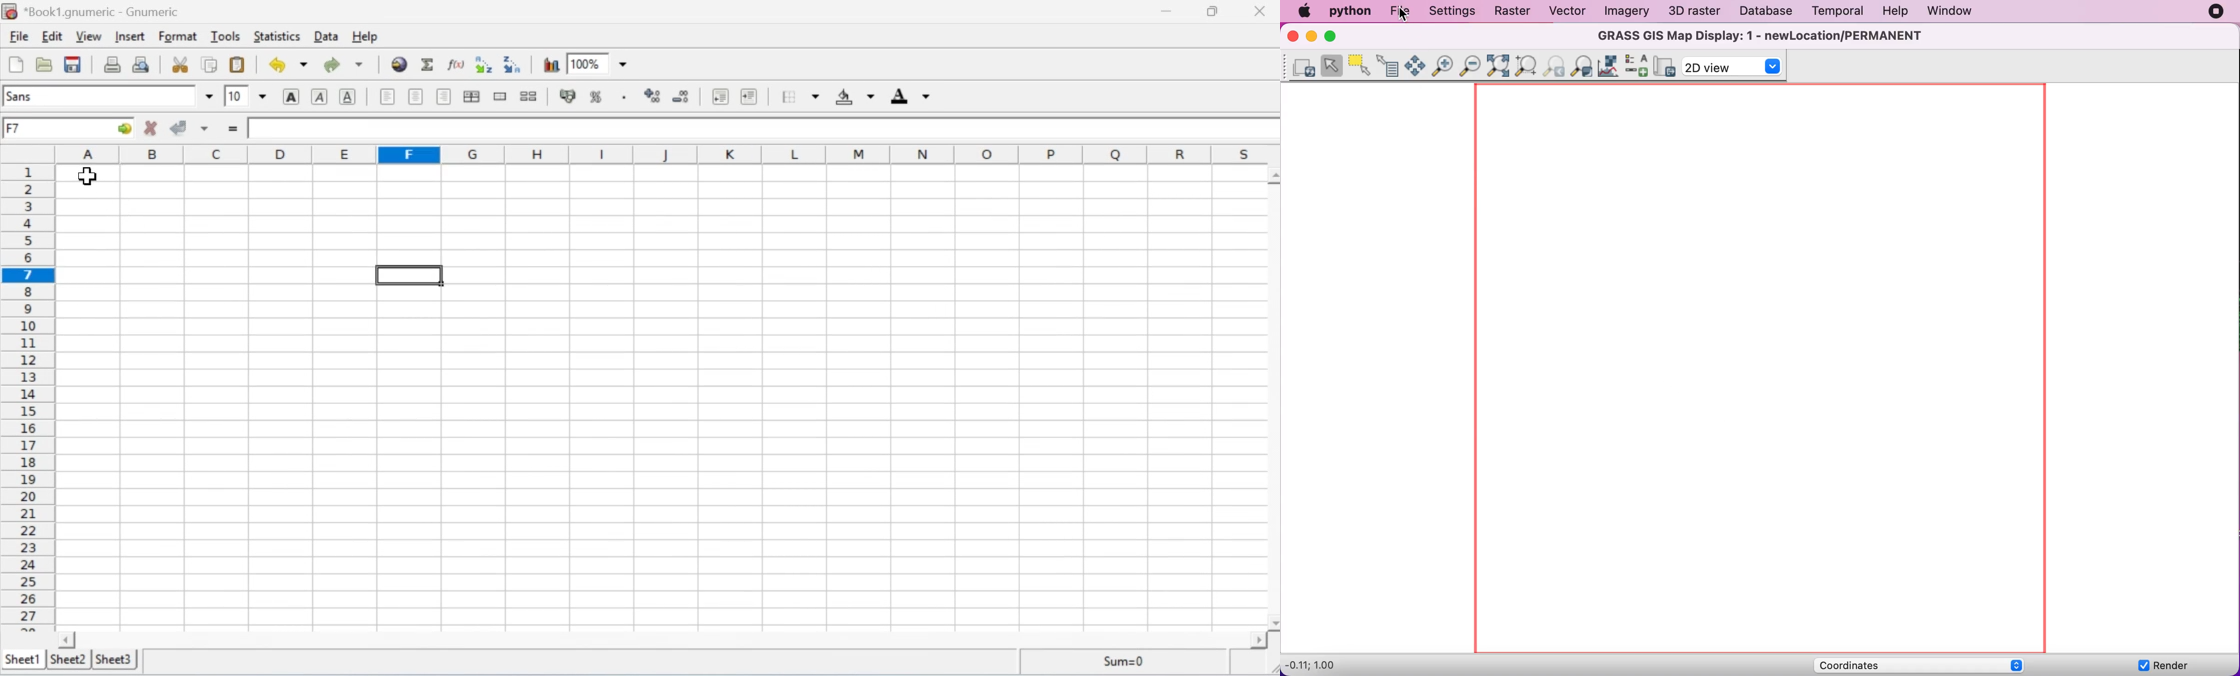 The width and height of the screenshot is (2240, 700). What do you see at coordinates (800, 97) in the screenshot?
I see `Borders` at bounding box center [800, 97].